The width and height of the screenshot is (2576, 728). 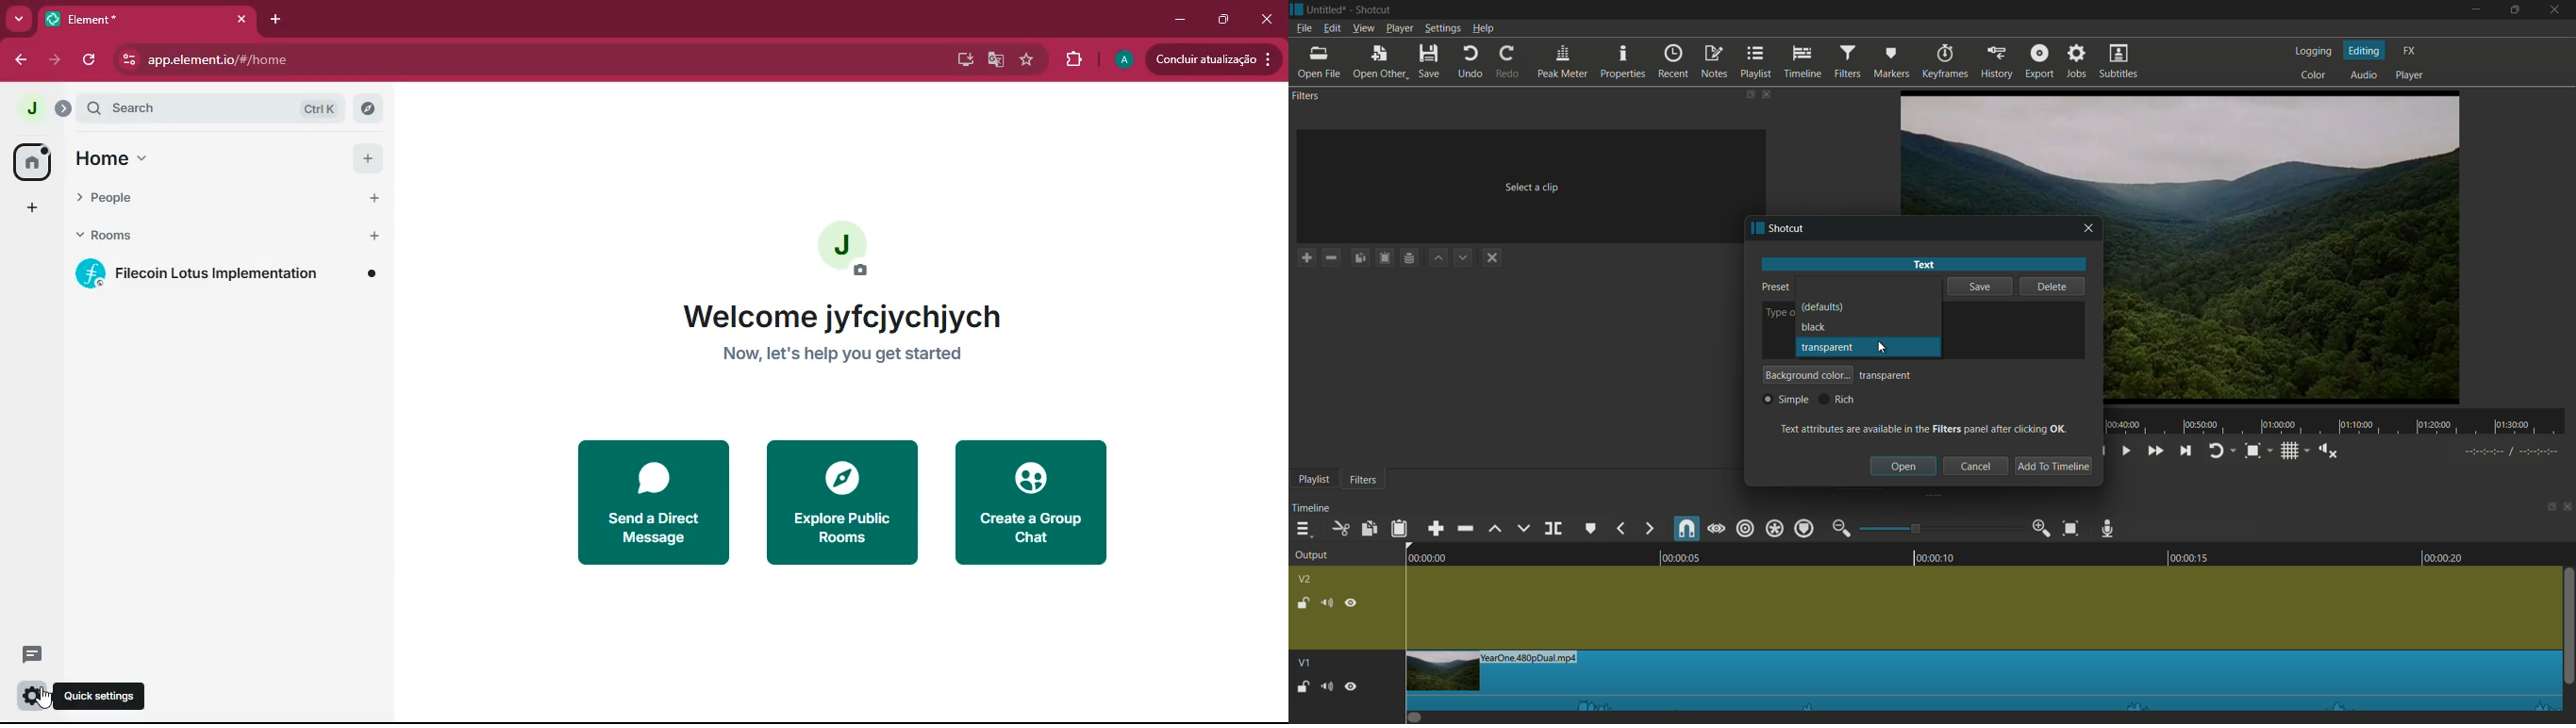 What do you see at coordinates (2120, 63) in the screenshot?
I see `subtitles` at bounding box center [2120, 63].